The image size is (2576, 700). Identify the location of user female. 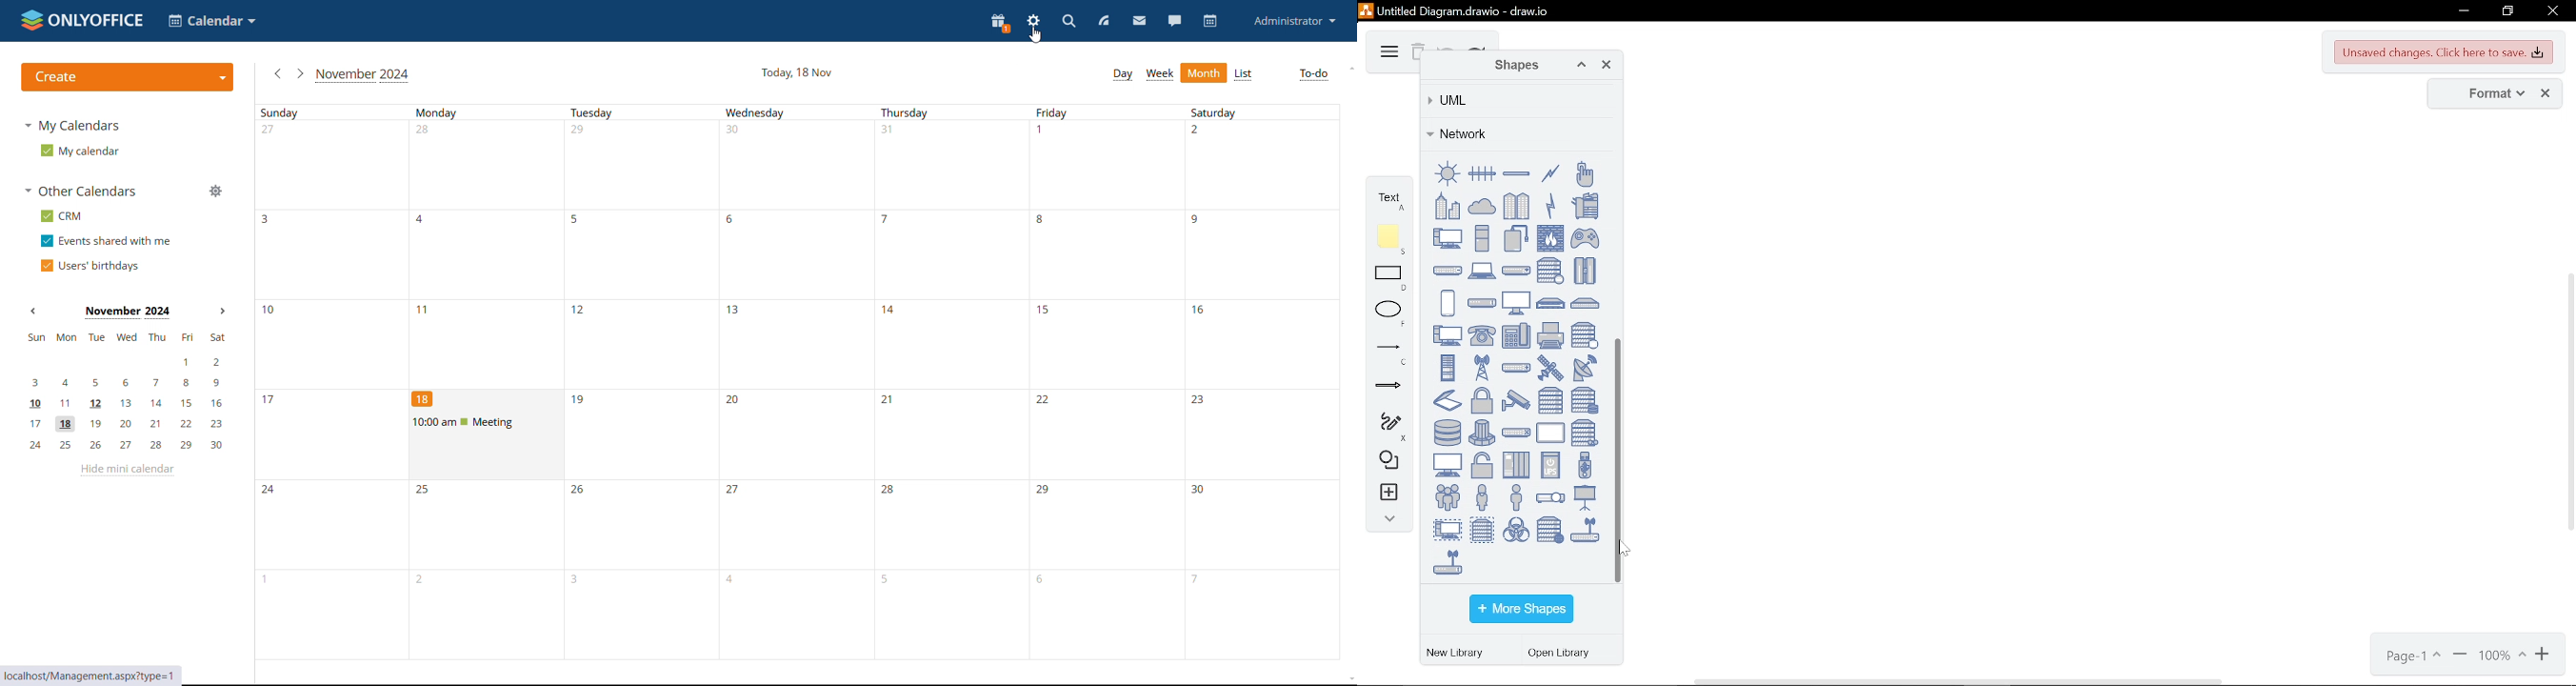
(1482, 496).